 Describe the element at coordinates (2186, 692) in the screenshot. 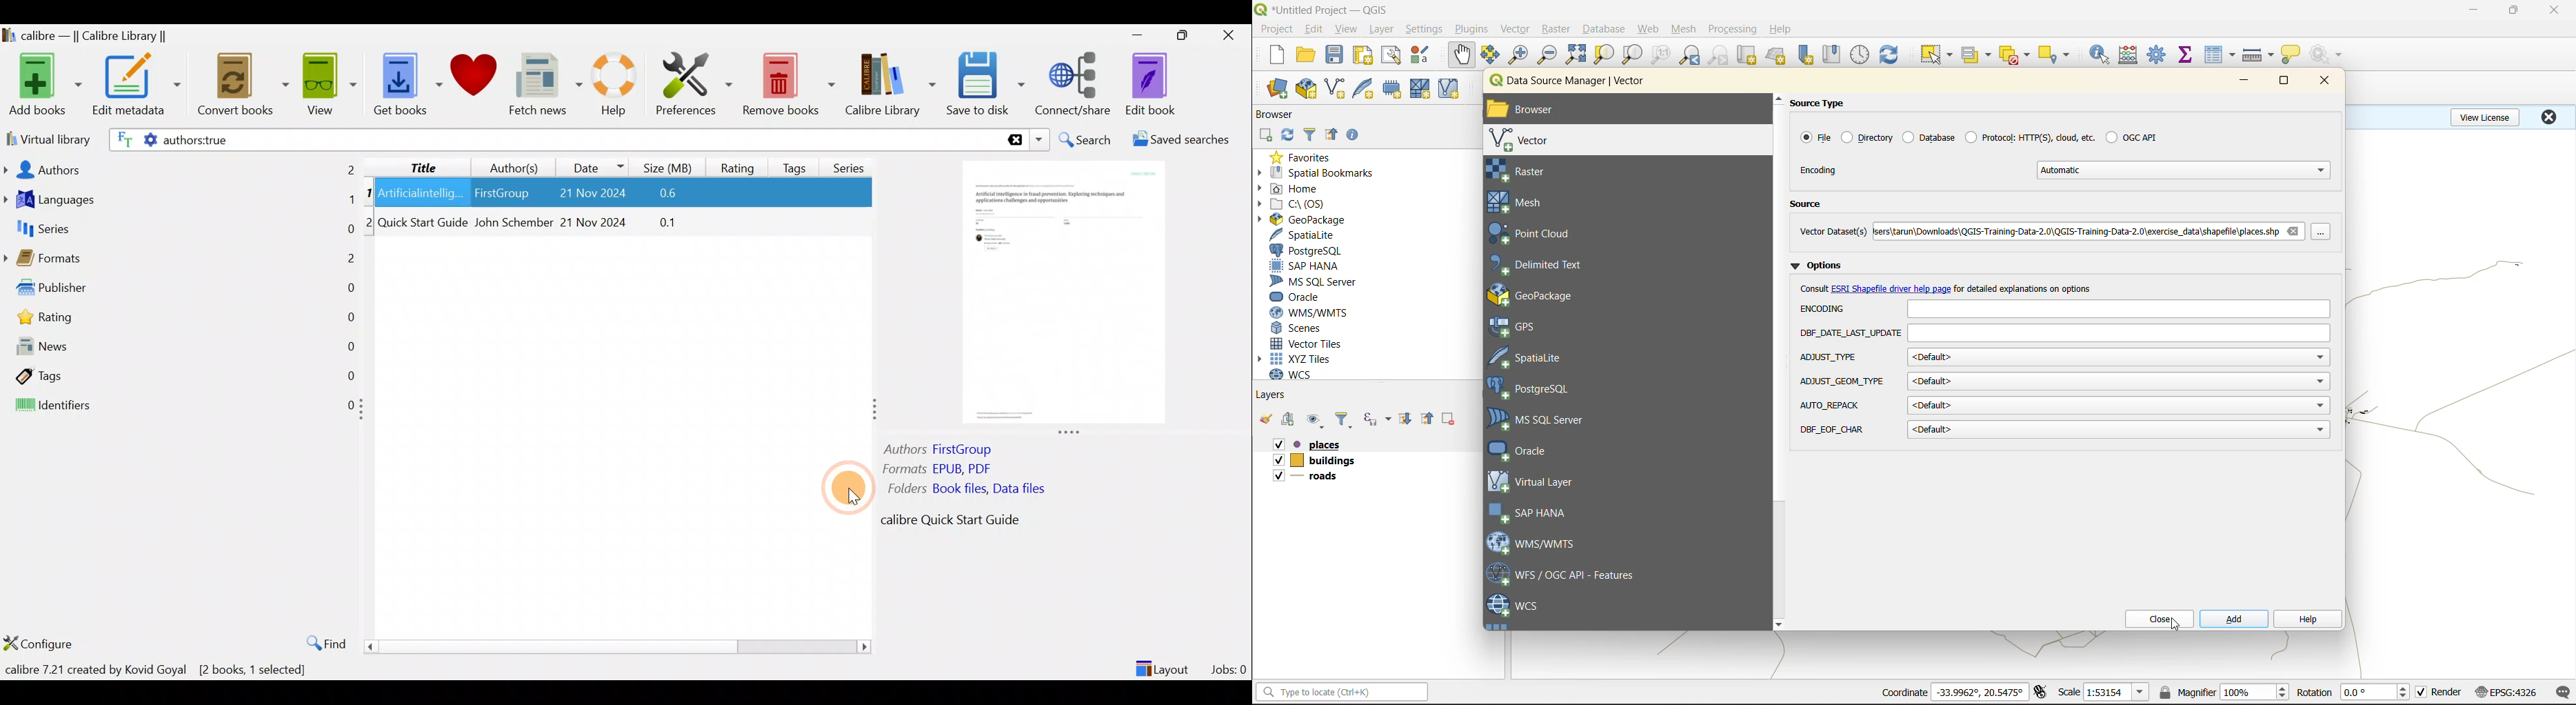

I see `magnifier` at that location.